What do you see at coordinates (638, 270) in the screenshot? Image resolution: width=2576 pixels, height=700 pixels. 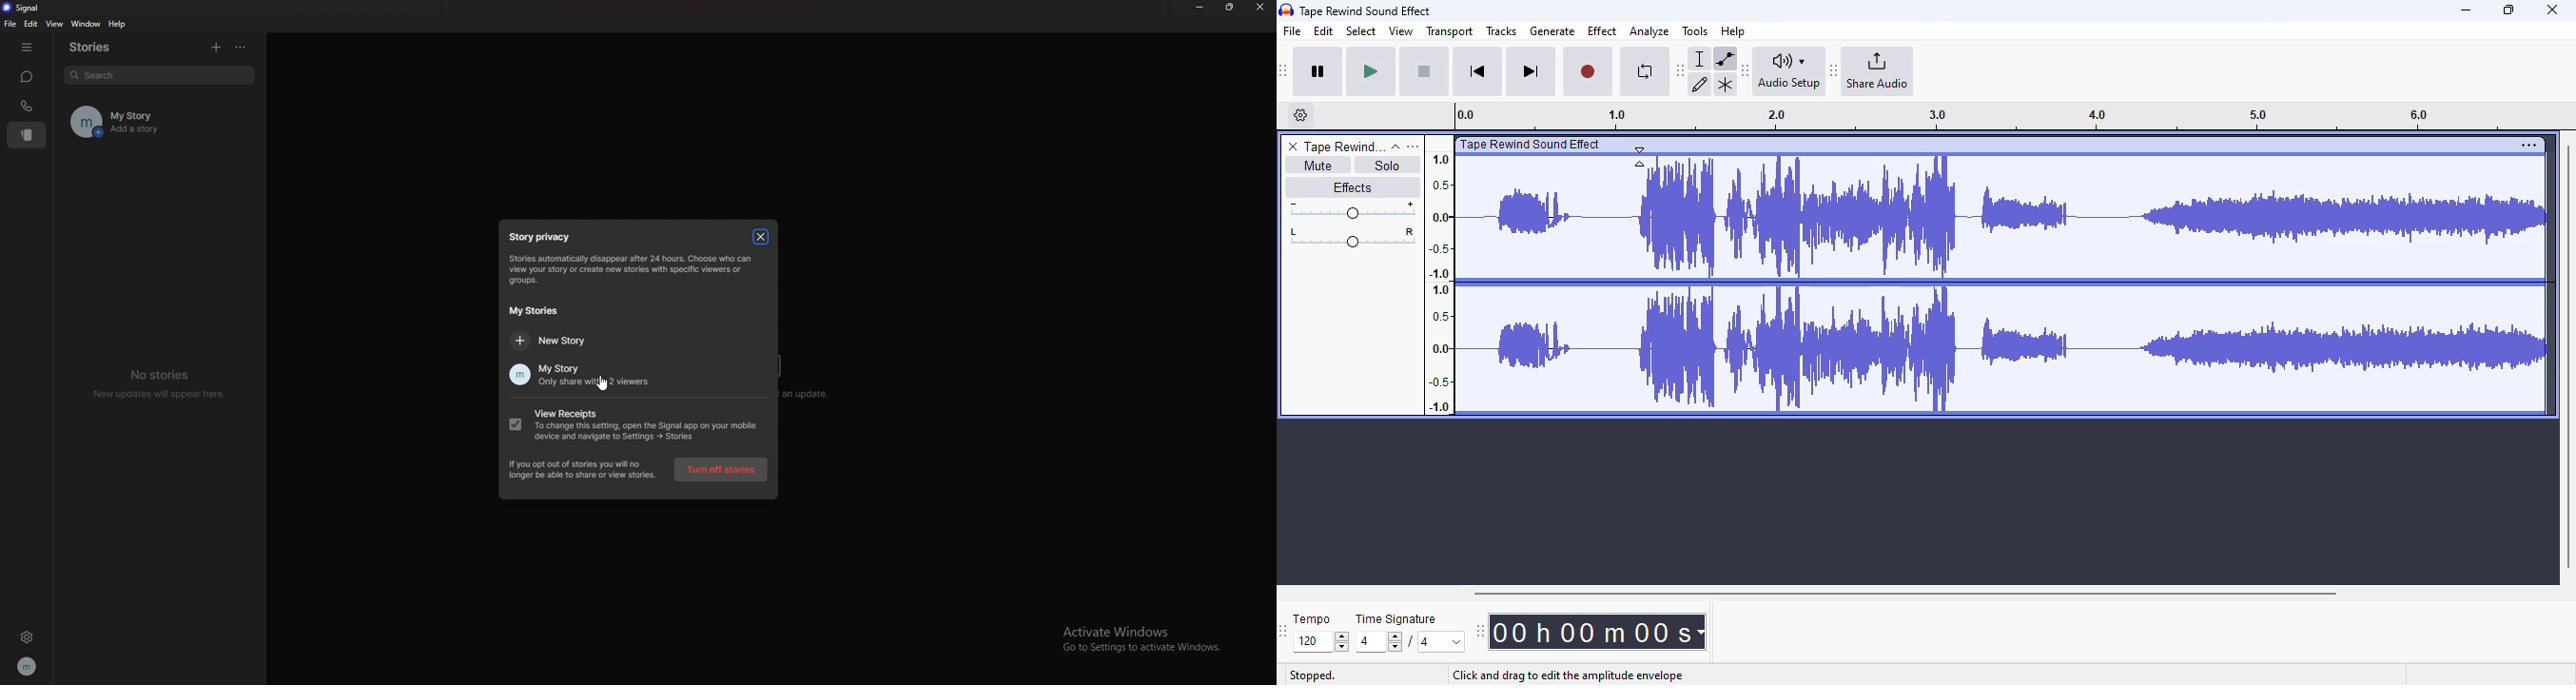 I see `‘Stories automatically disappear after 24 hours. Choose who can
View your story or create new stories with specific viewers or
groups.` at bounding box center [638, 270].